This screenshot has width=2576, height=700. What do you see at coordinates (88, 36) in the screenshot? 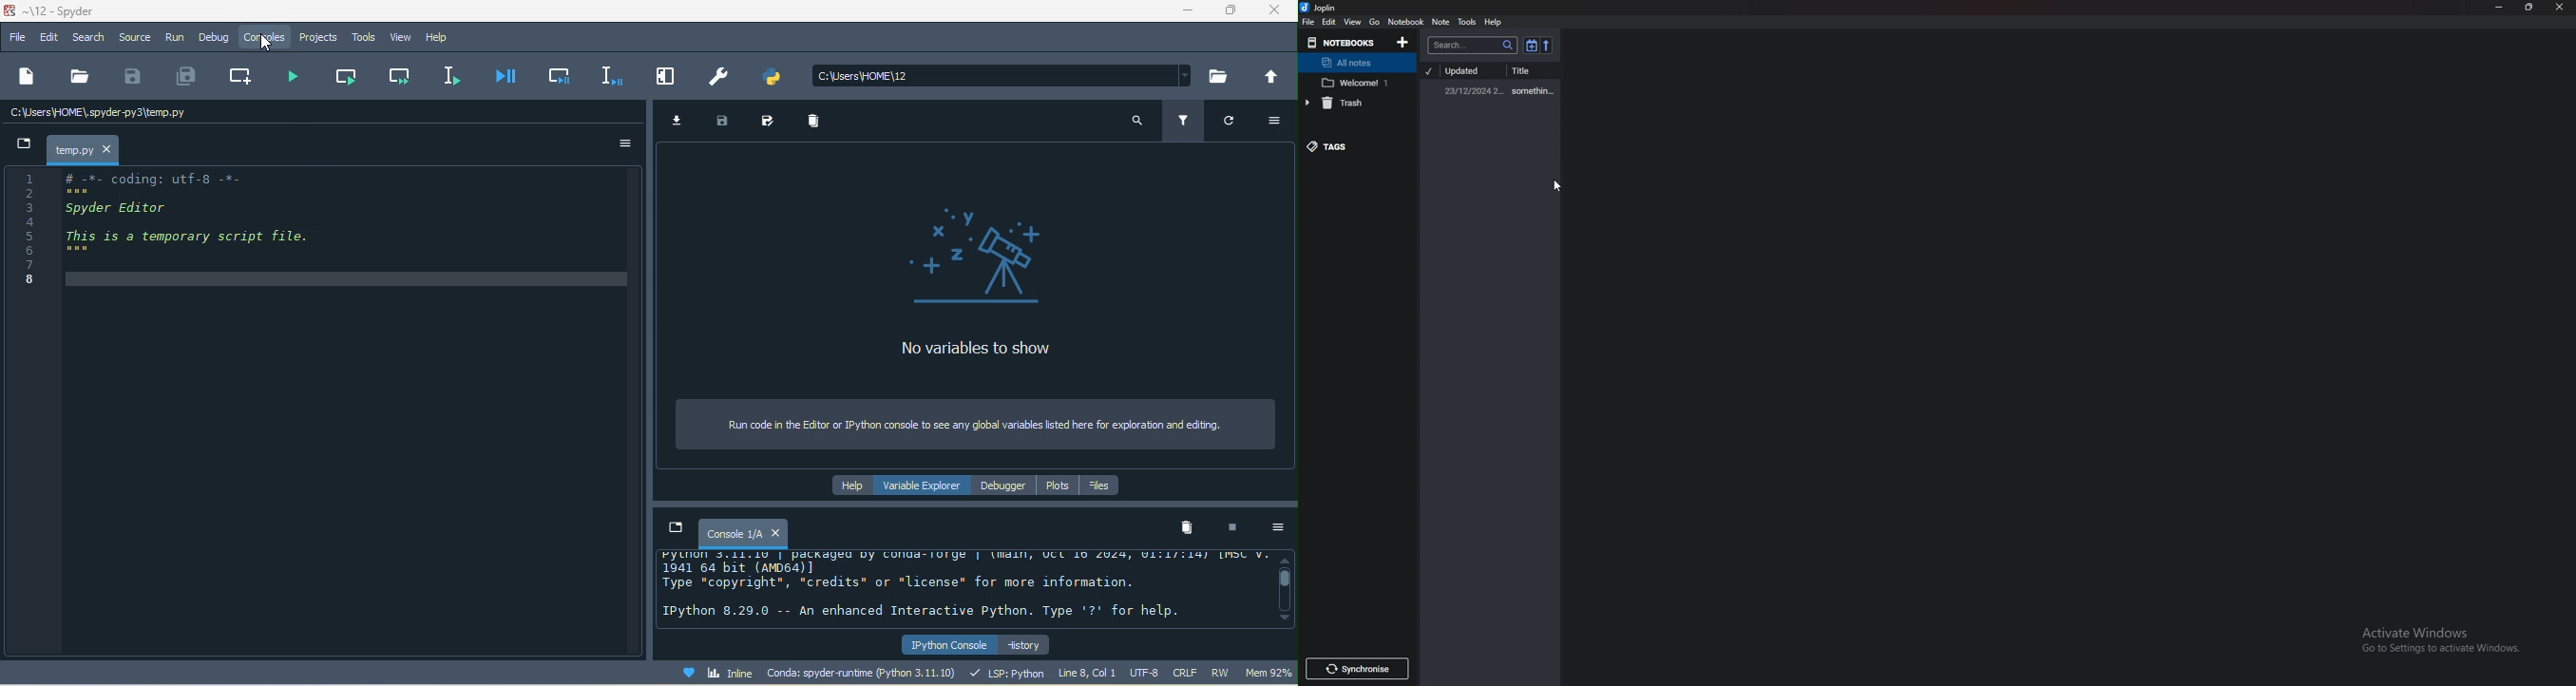
I see `search` at bounding box center [88, 36].